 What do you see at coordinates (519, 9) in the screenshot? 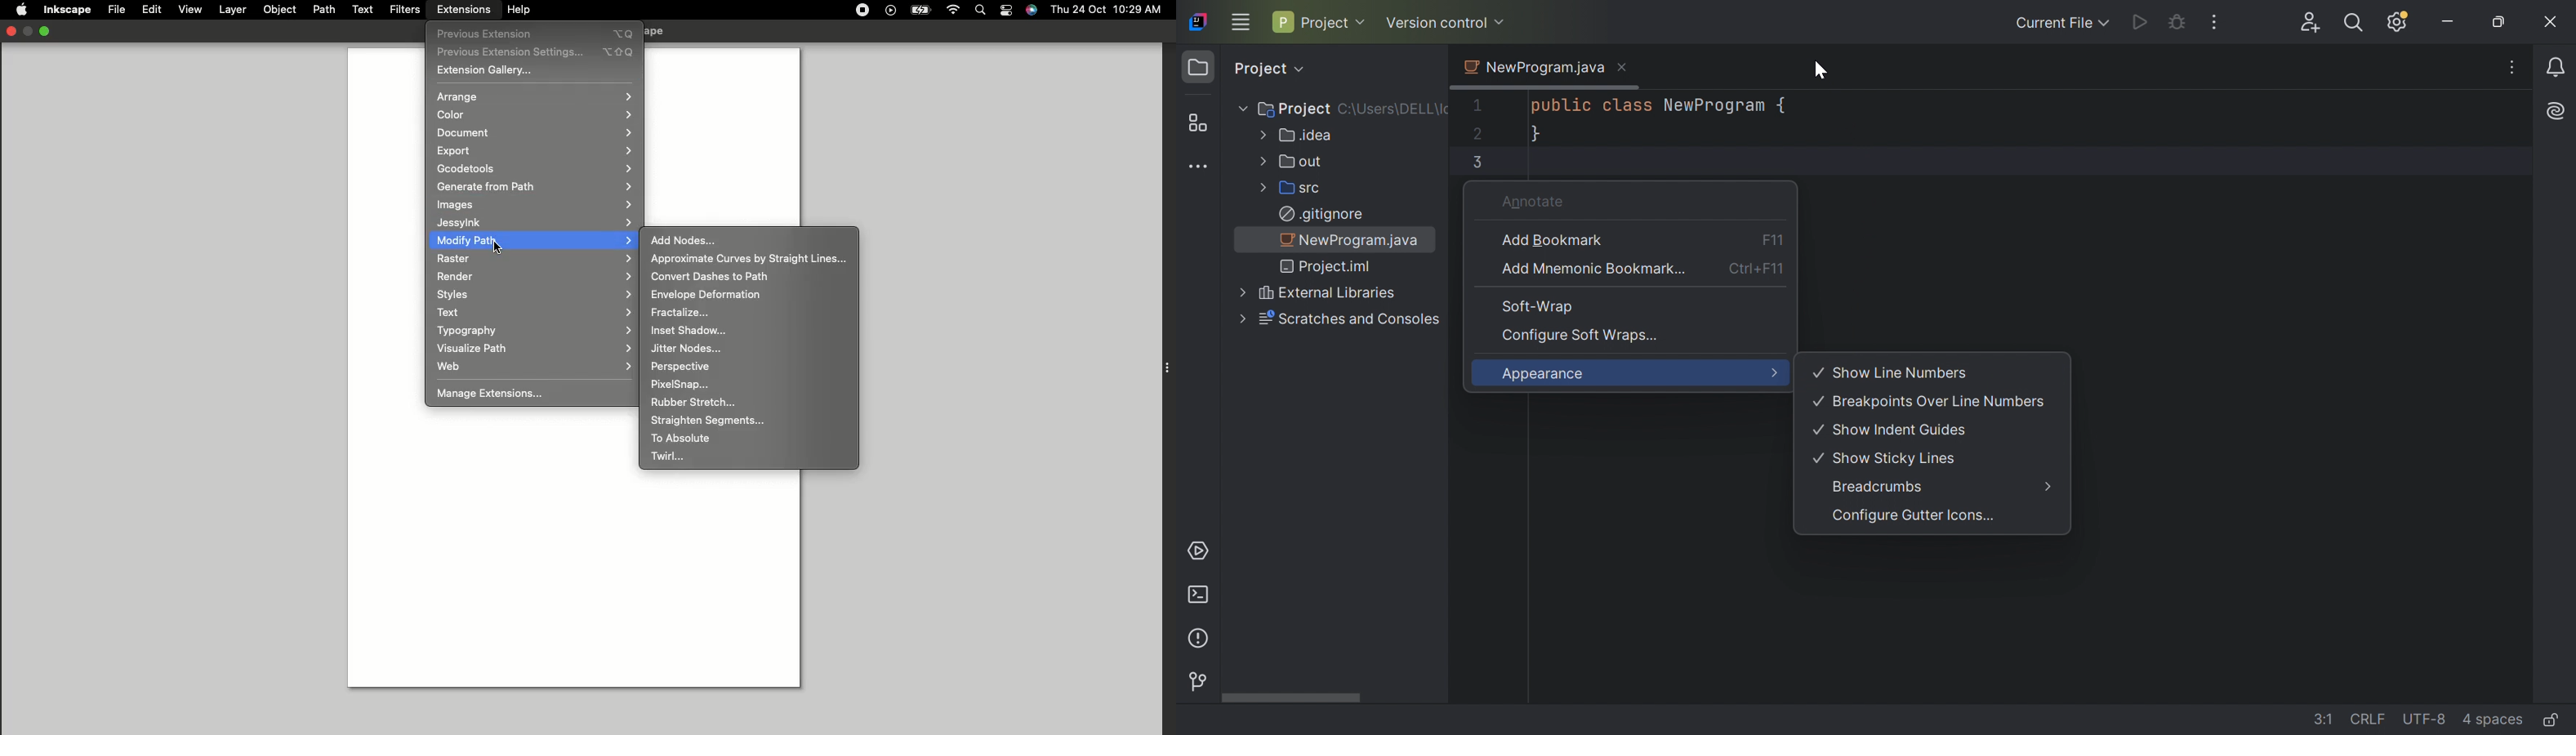
I see `Help` at bounding box center [519, 9].